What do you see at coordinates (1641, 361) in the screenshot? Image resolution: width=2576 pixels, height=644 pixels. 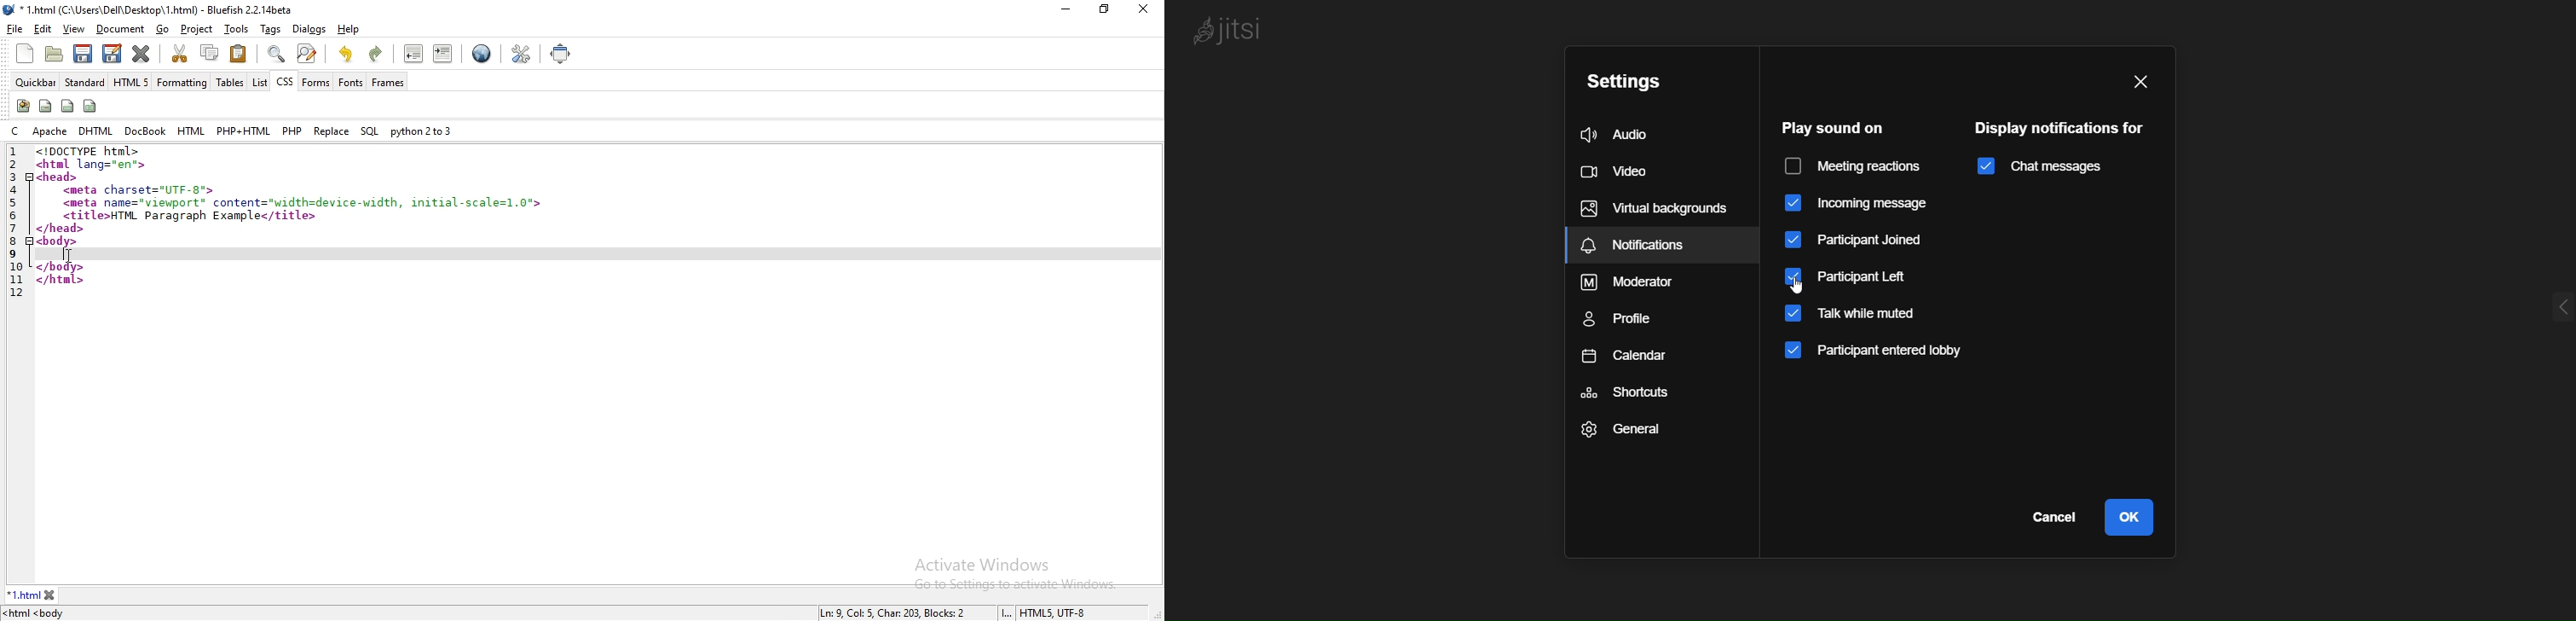 I see `calendar` at bounding box center [1641, 361].